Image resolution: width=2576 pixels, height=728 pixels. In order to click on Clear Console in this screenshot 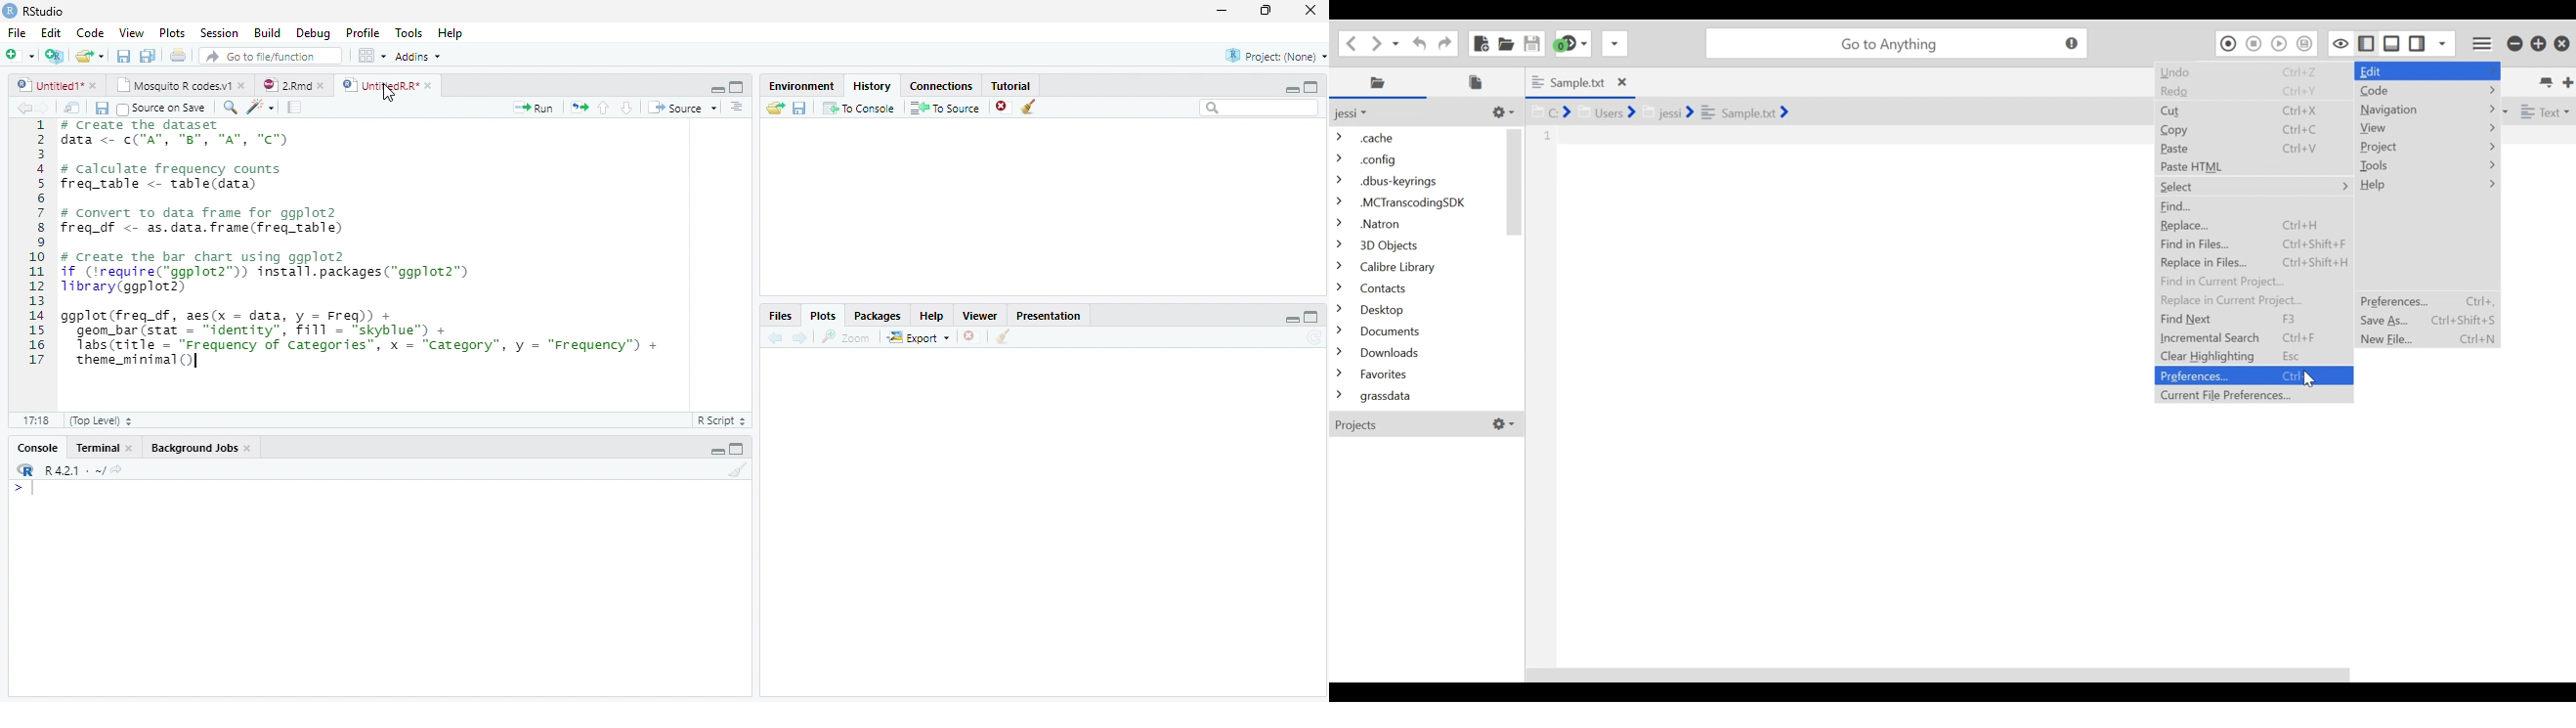, I will do `click(736, 471)`.